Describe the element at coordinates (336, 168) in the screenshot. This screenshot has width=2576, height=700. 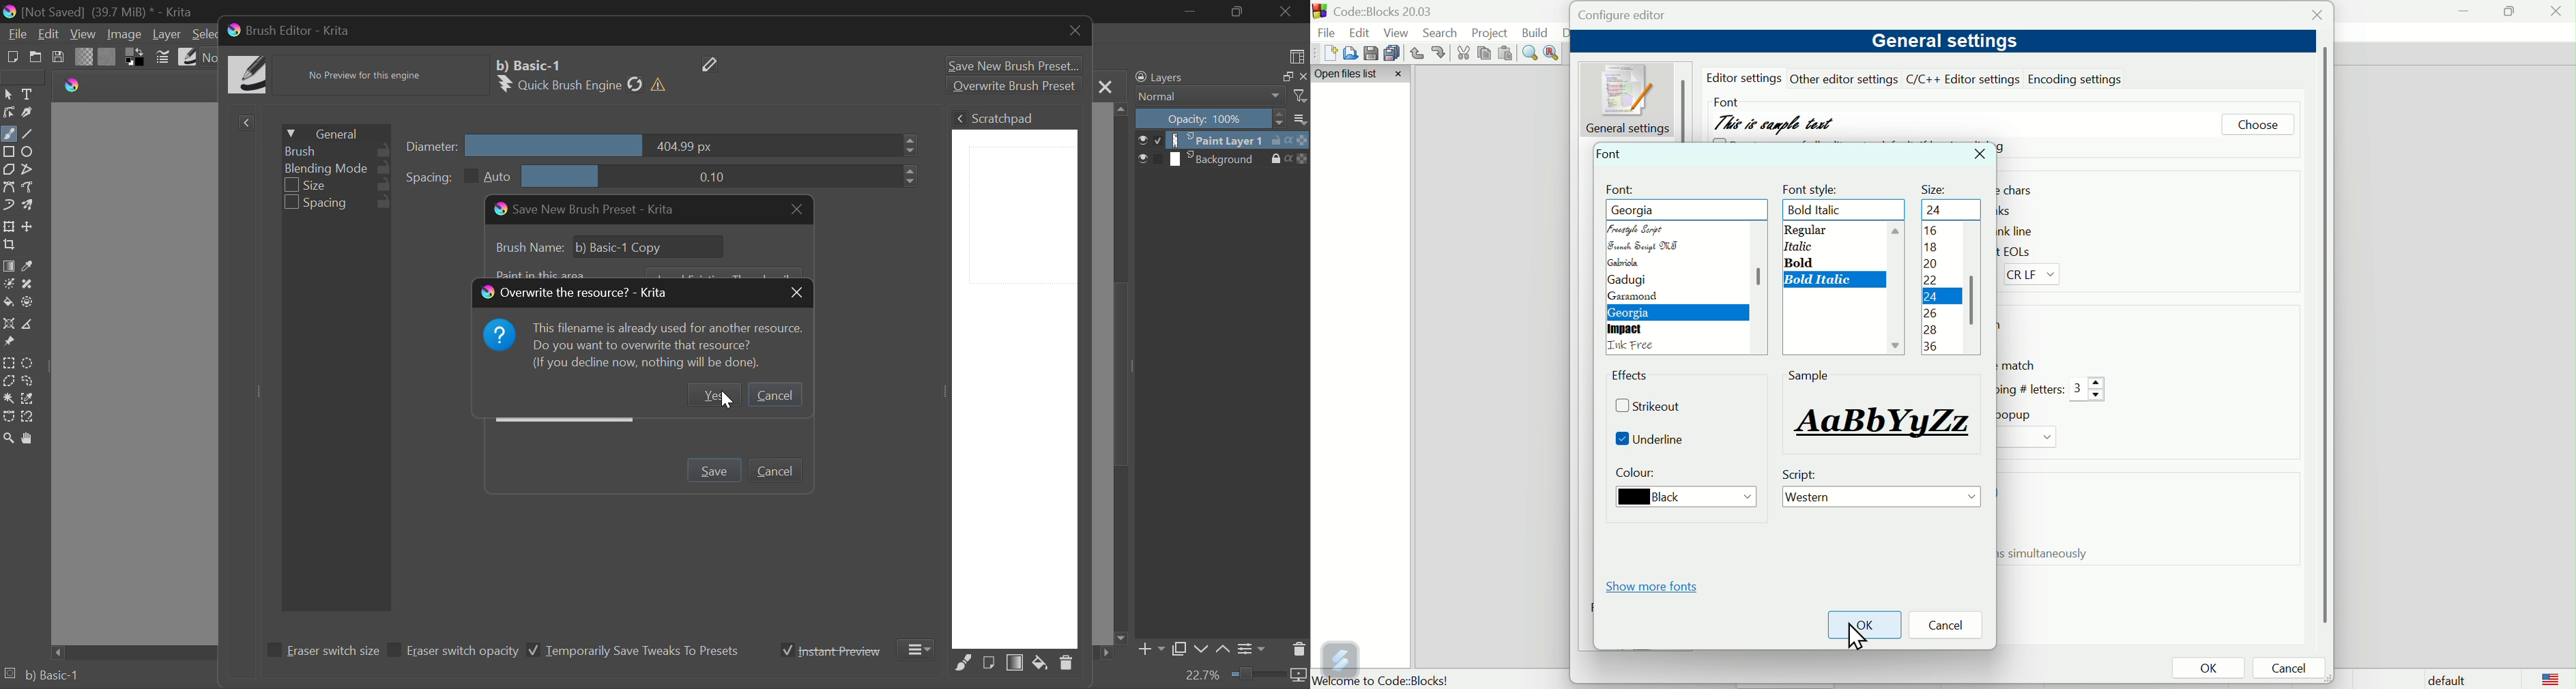
I see `Blending Mode` at that location.